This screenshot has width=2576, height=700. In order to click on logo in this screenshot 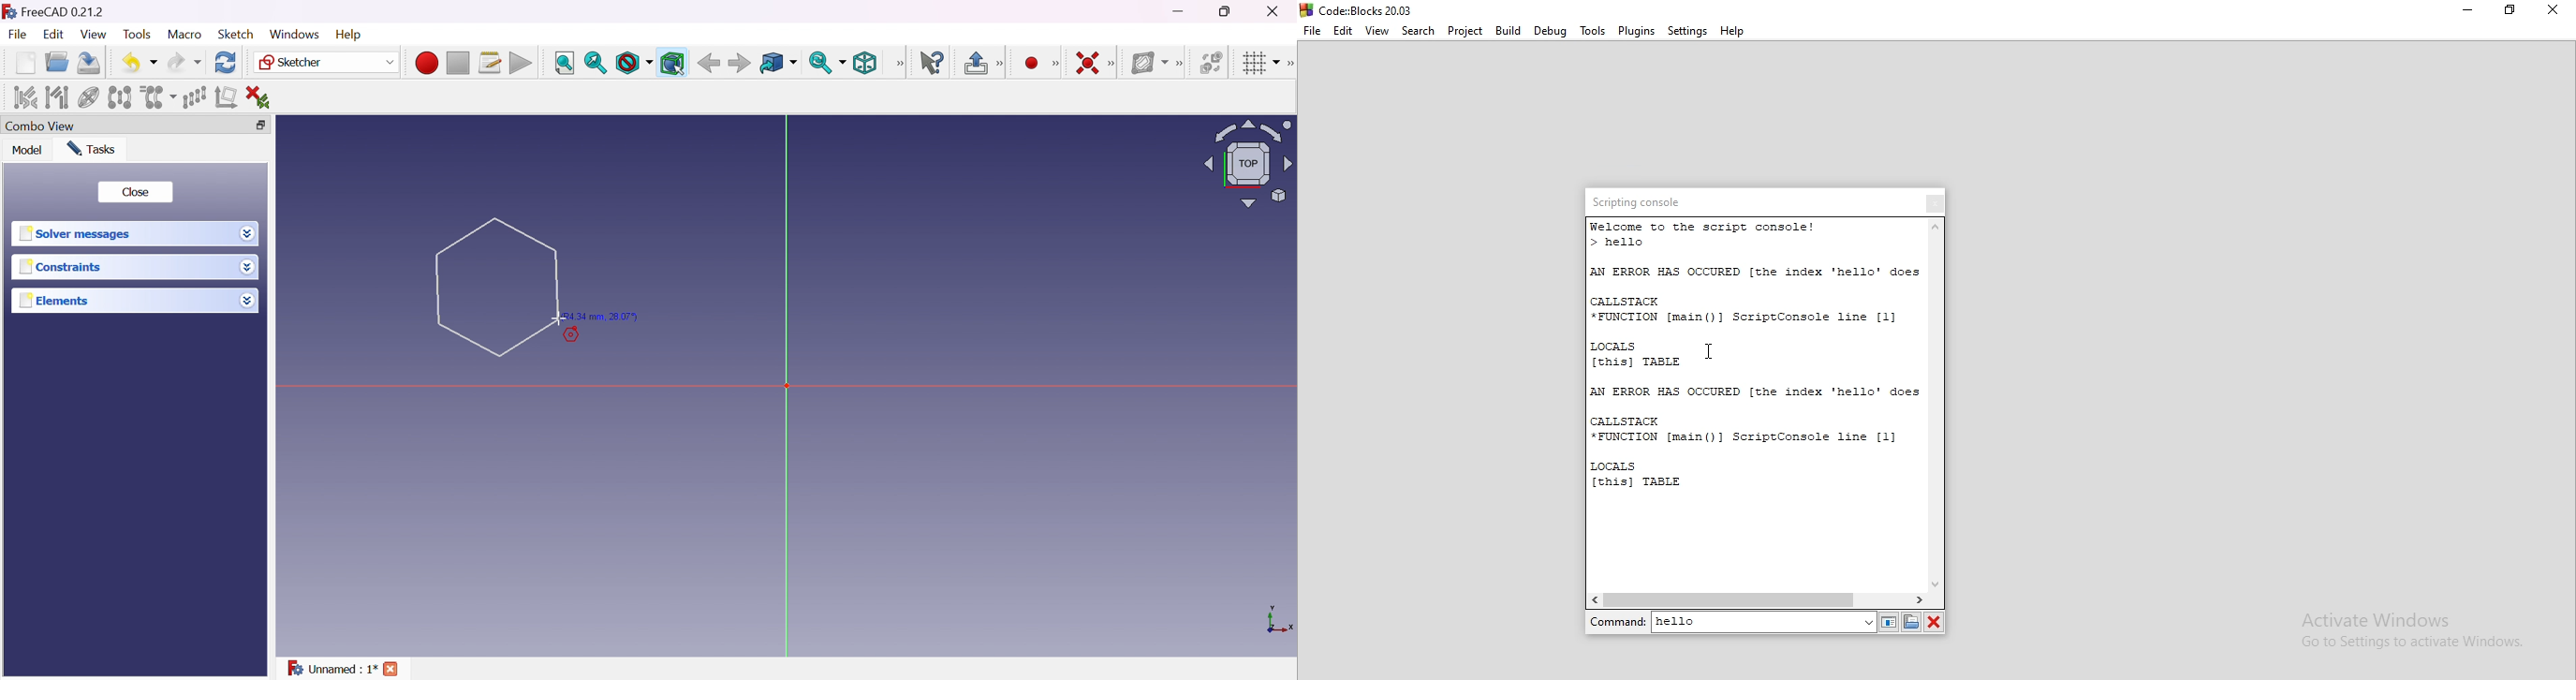, I will do `click(1365, 9)`.